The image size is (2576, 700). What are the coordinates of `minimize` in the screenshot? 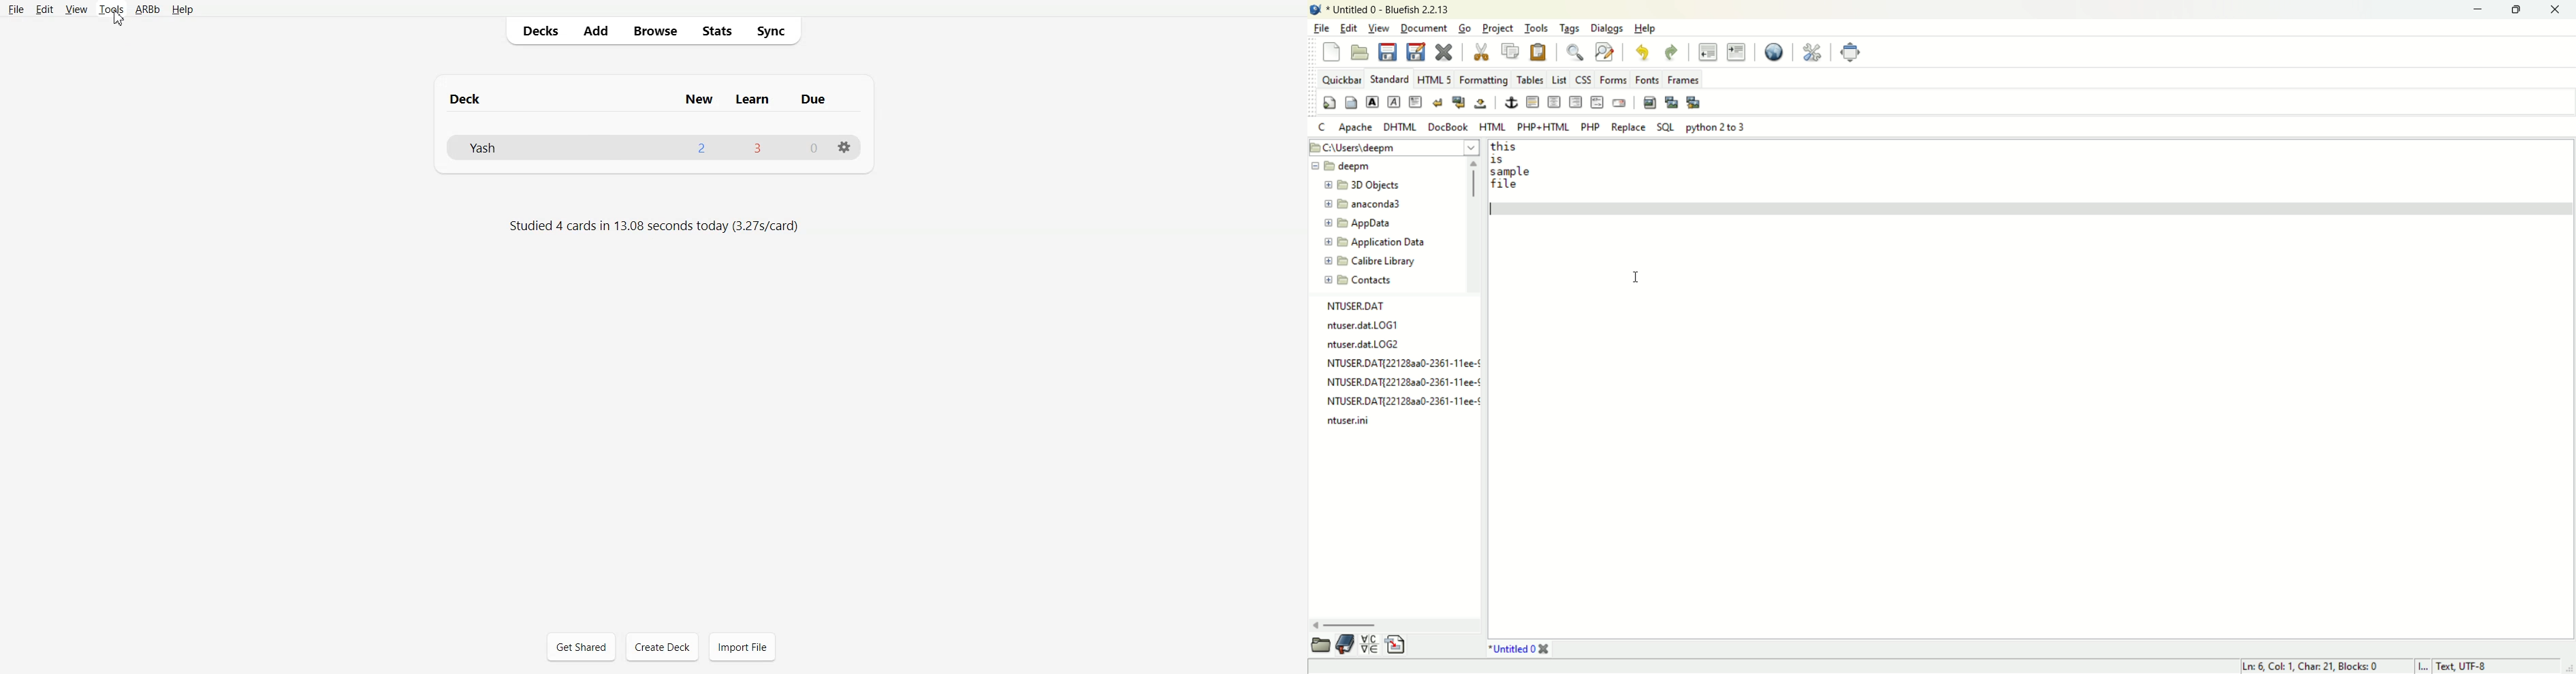 It's located at (2479, 11).